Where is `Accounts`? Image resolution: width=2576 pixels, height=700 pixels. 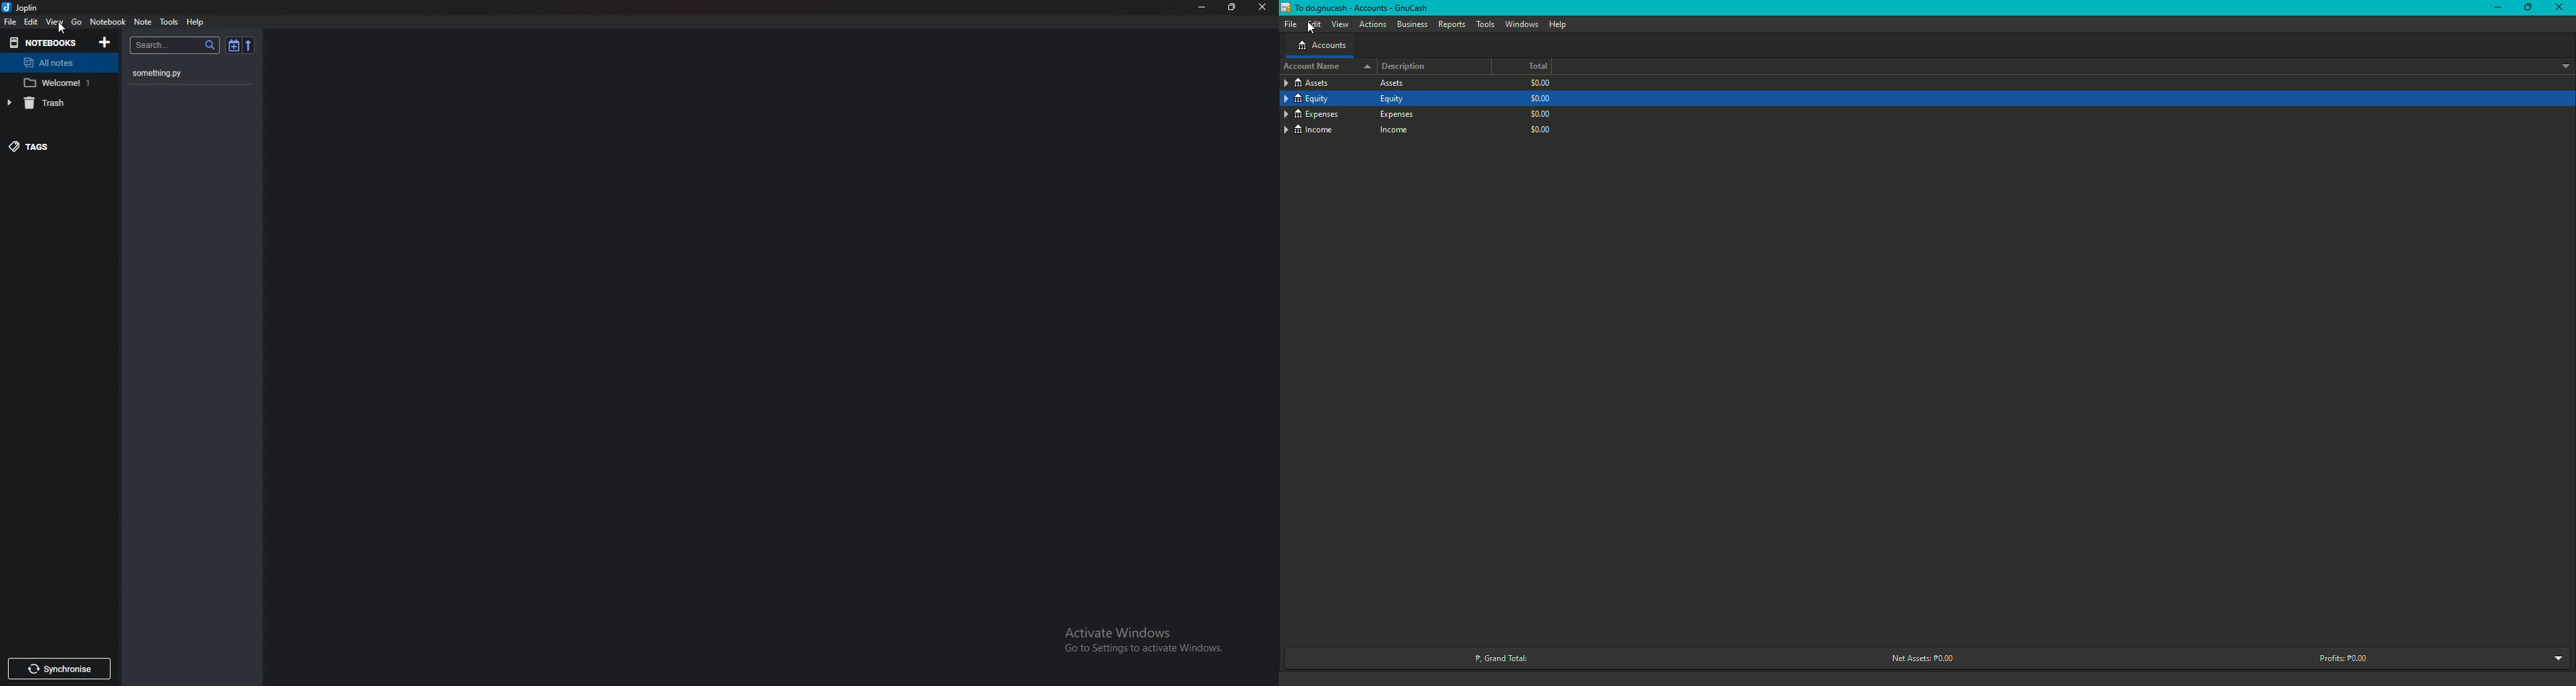
Accounts is located at coordinates (1321, 45).